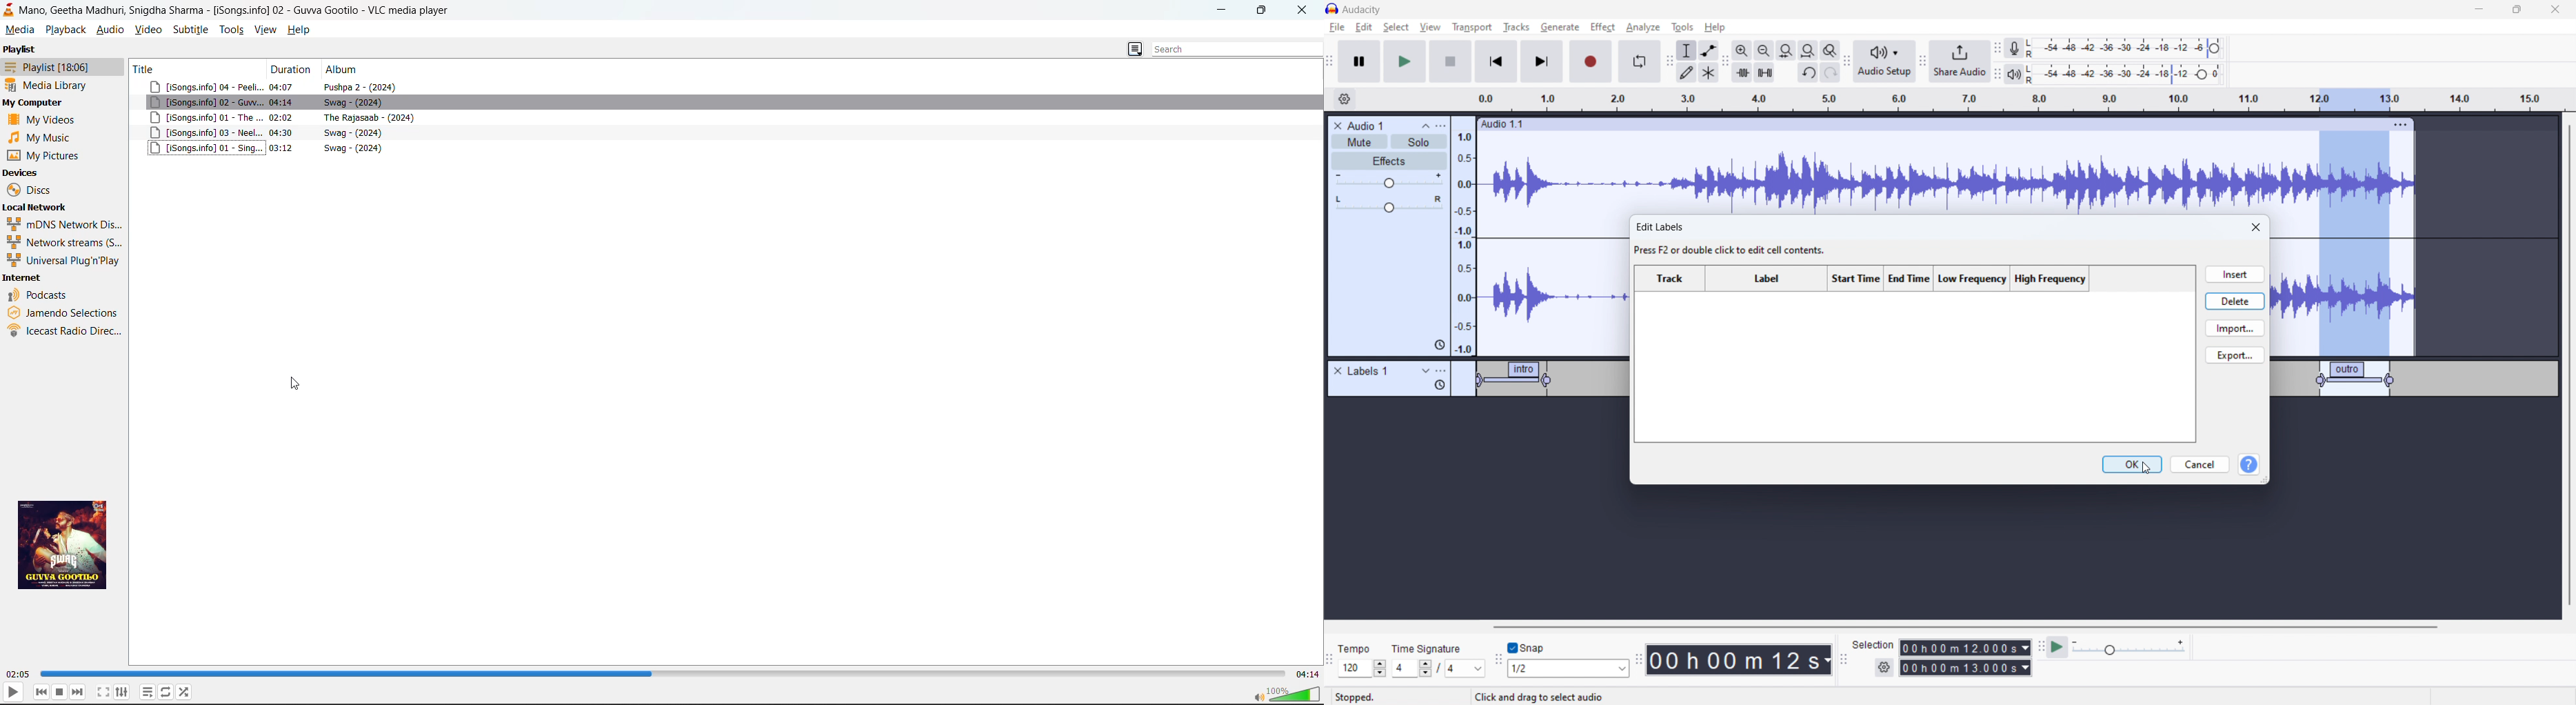  What do you see at coordinates (2249, 465) in the screenshot?
I see `help` at bounding box center [2249, 465].